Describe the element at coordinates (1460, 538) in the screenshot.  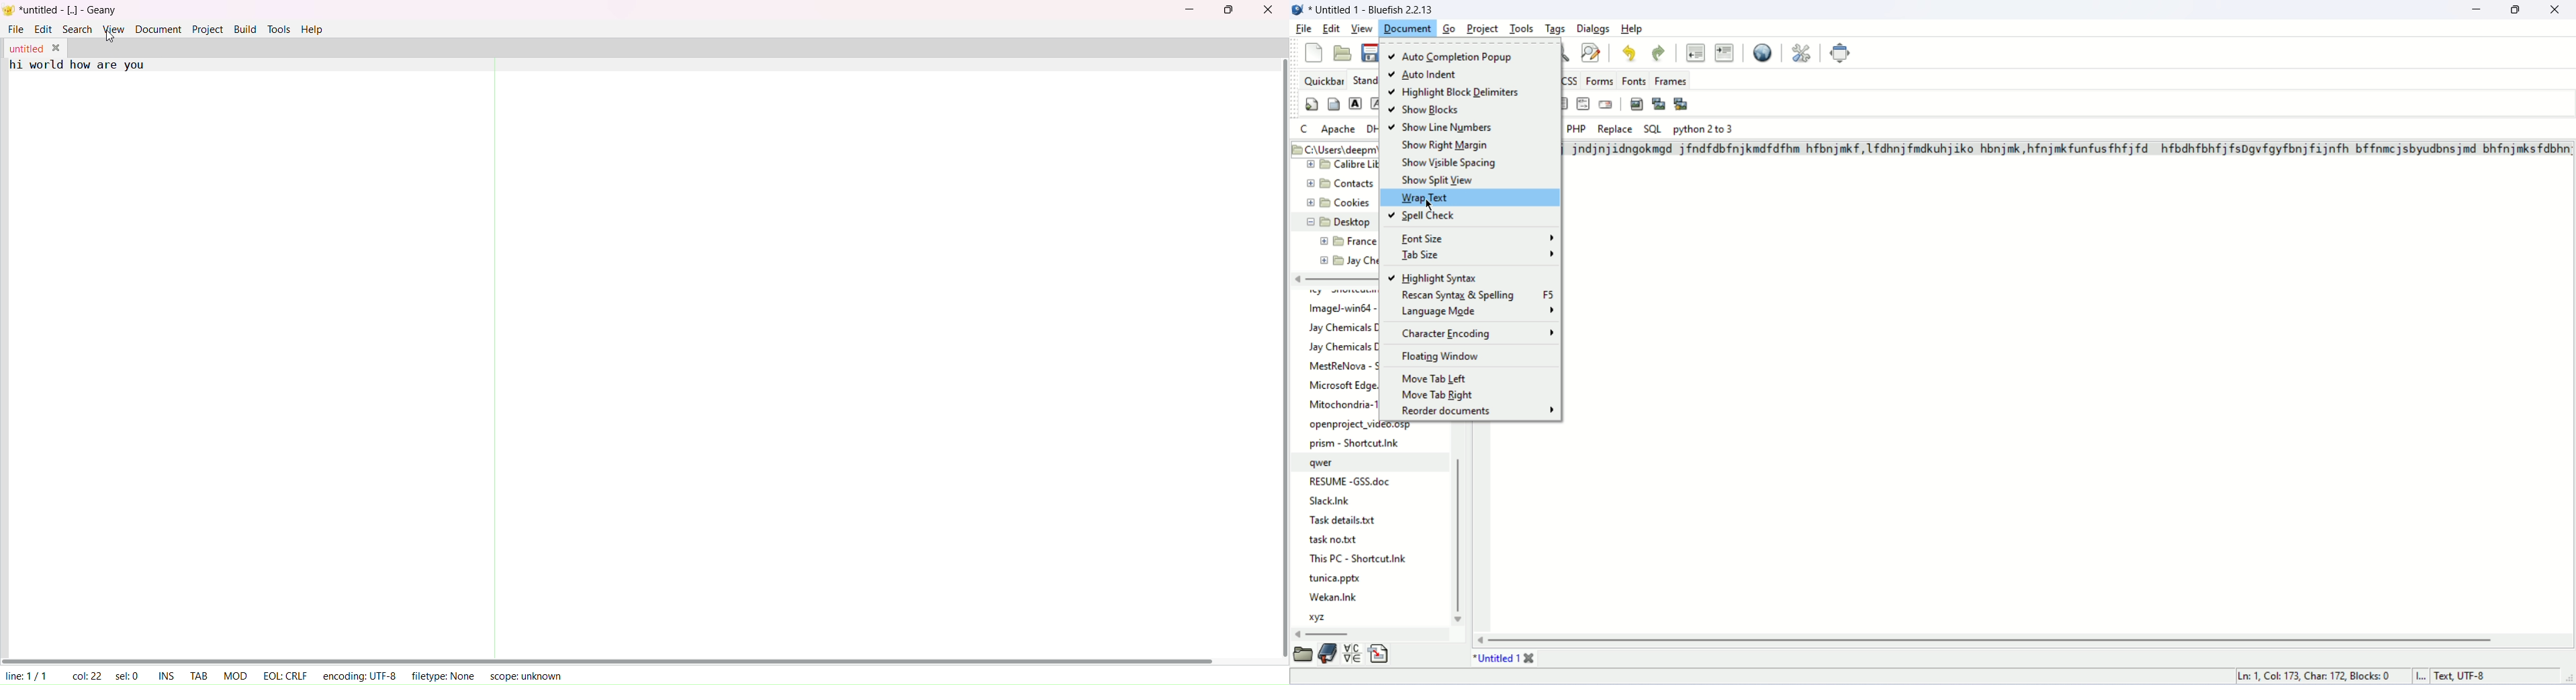
I see `vertical scroll bar` at that location.